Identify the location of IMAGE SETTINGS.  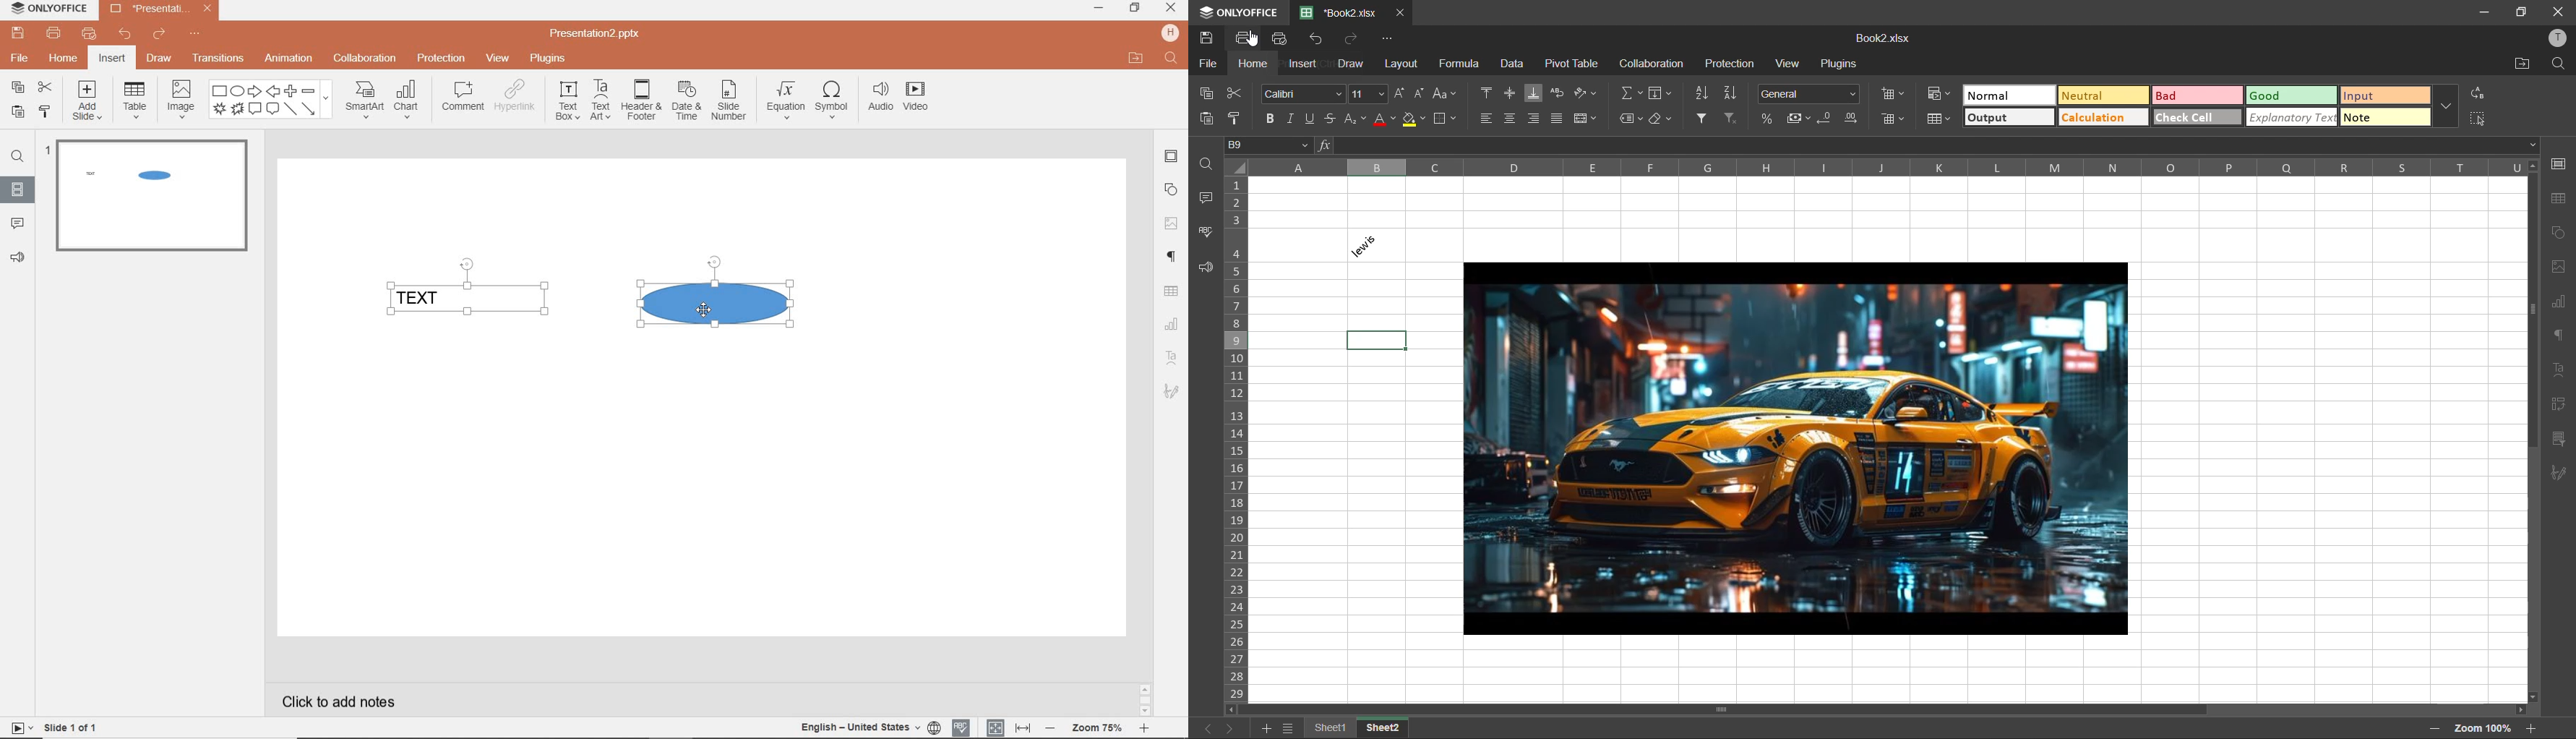
(1172, 223).